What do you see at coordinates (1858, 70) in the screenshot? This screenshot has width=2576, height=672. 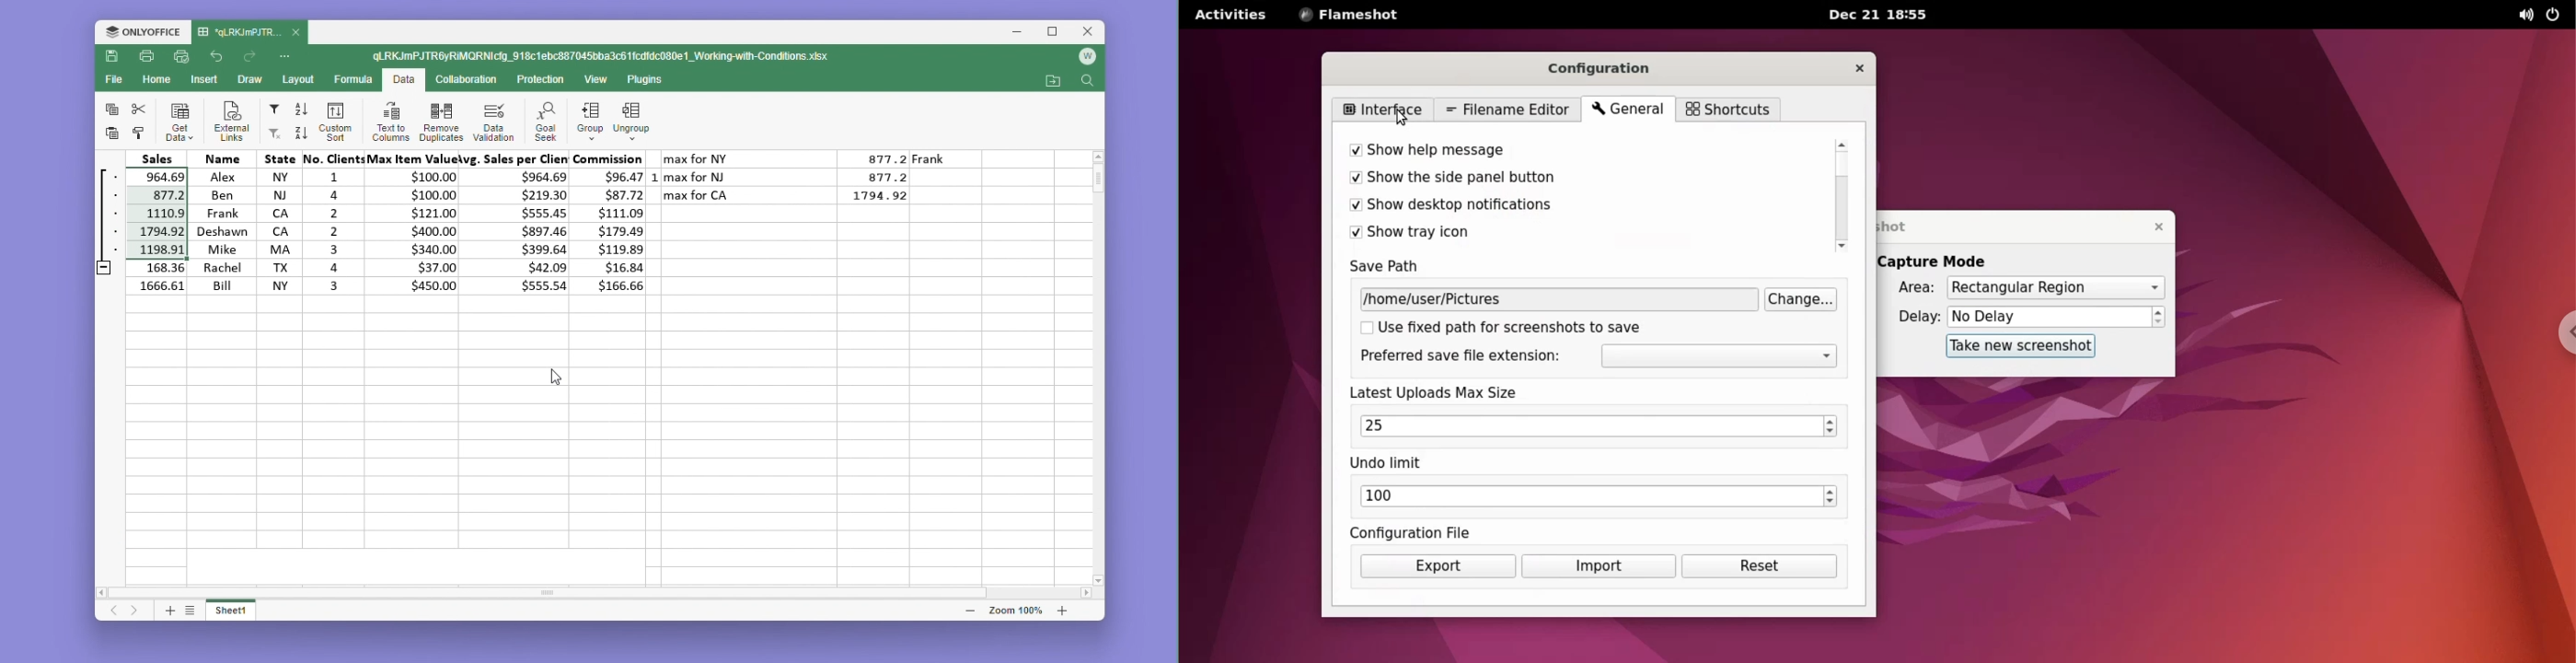 I see `close` at bounding box center [1858, 70].